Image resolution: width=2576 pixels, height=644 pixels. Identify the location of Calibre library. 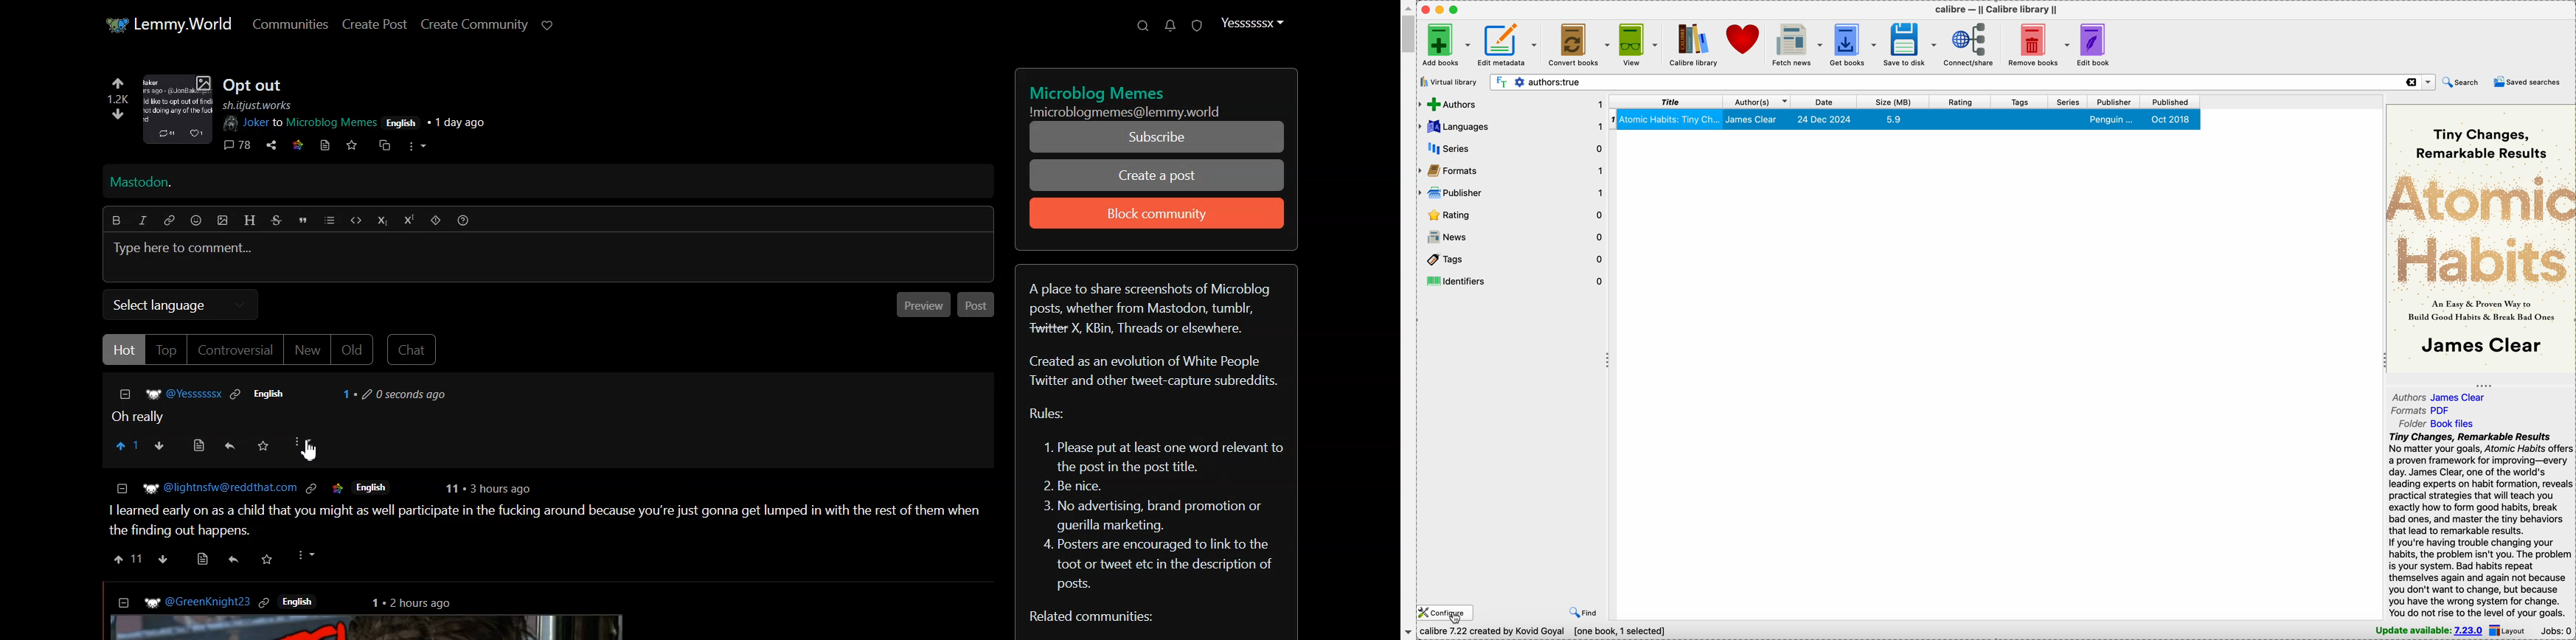
(1689, 45).